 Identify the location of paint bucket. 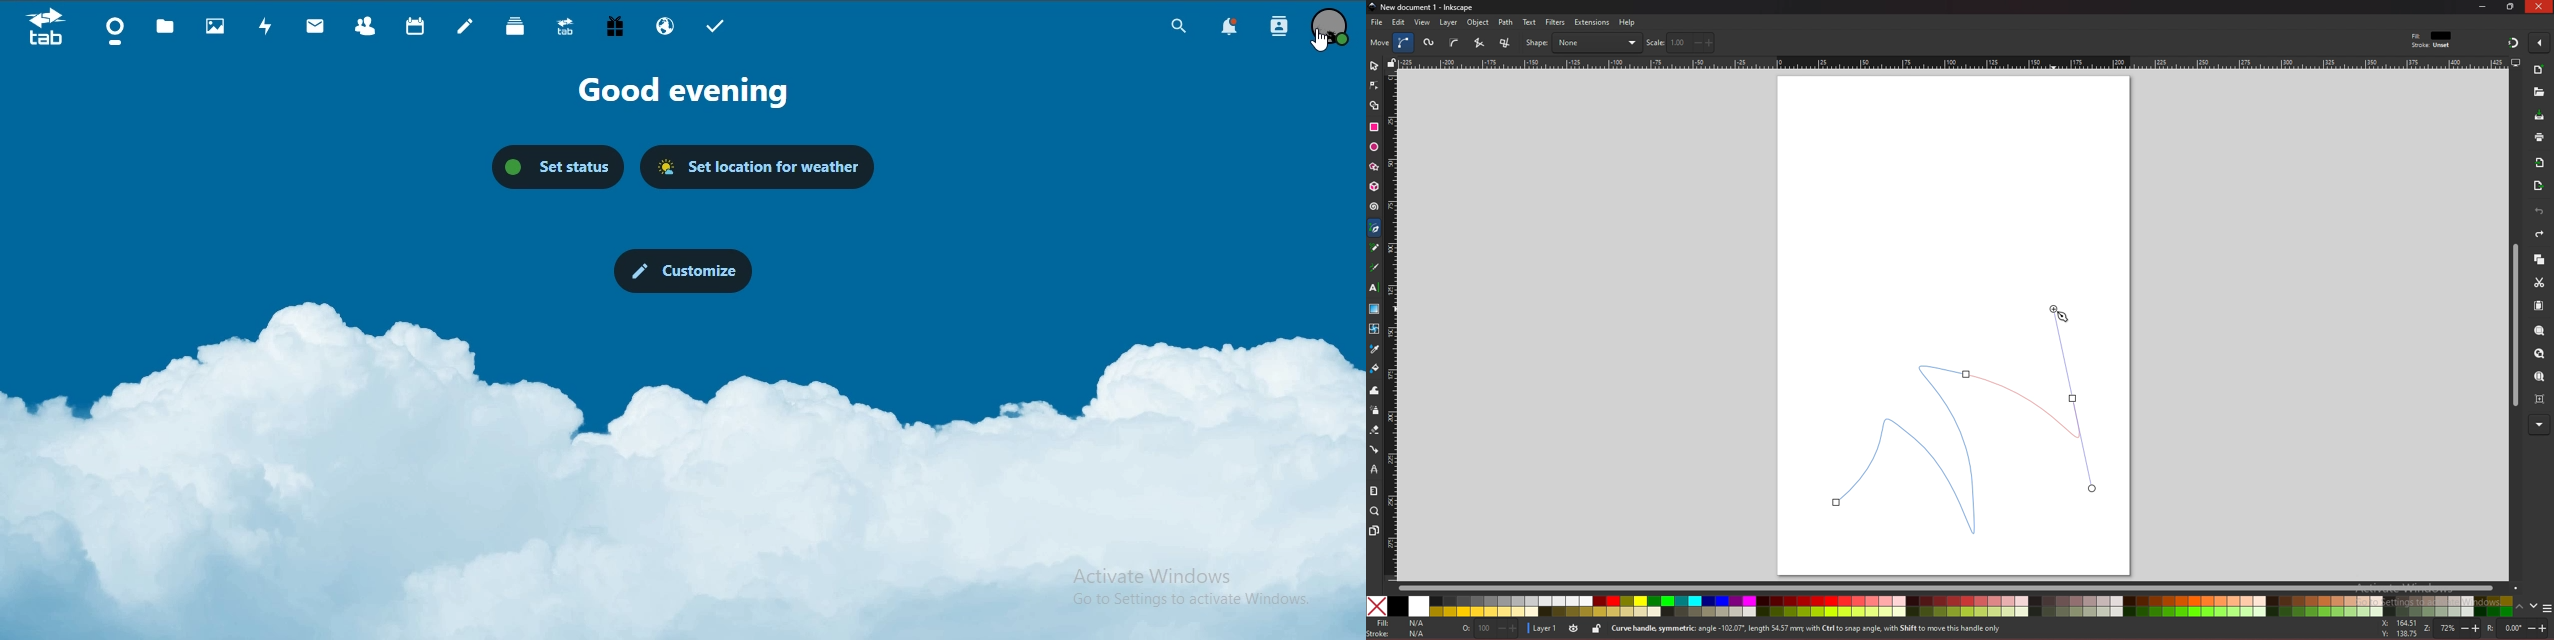
(1375, 368).